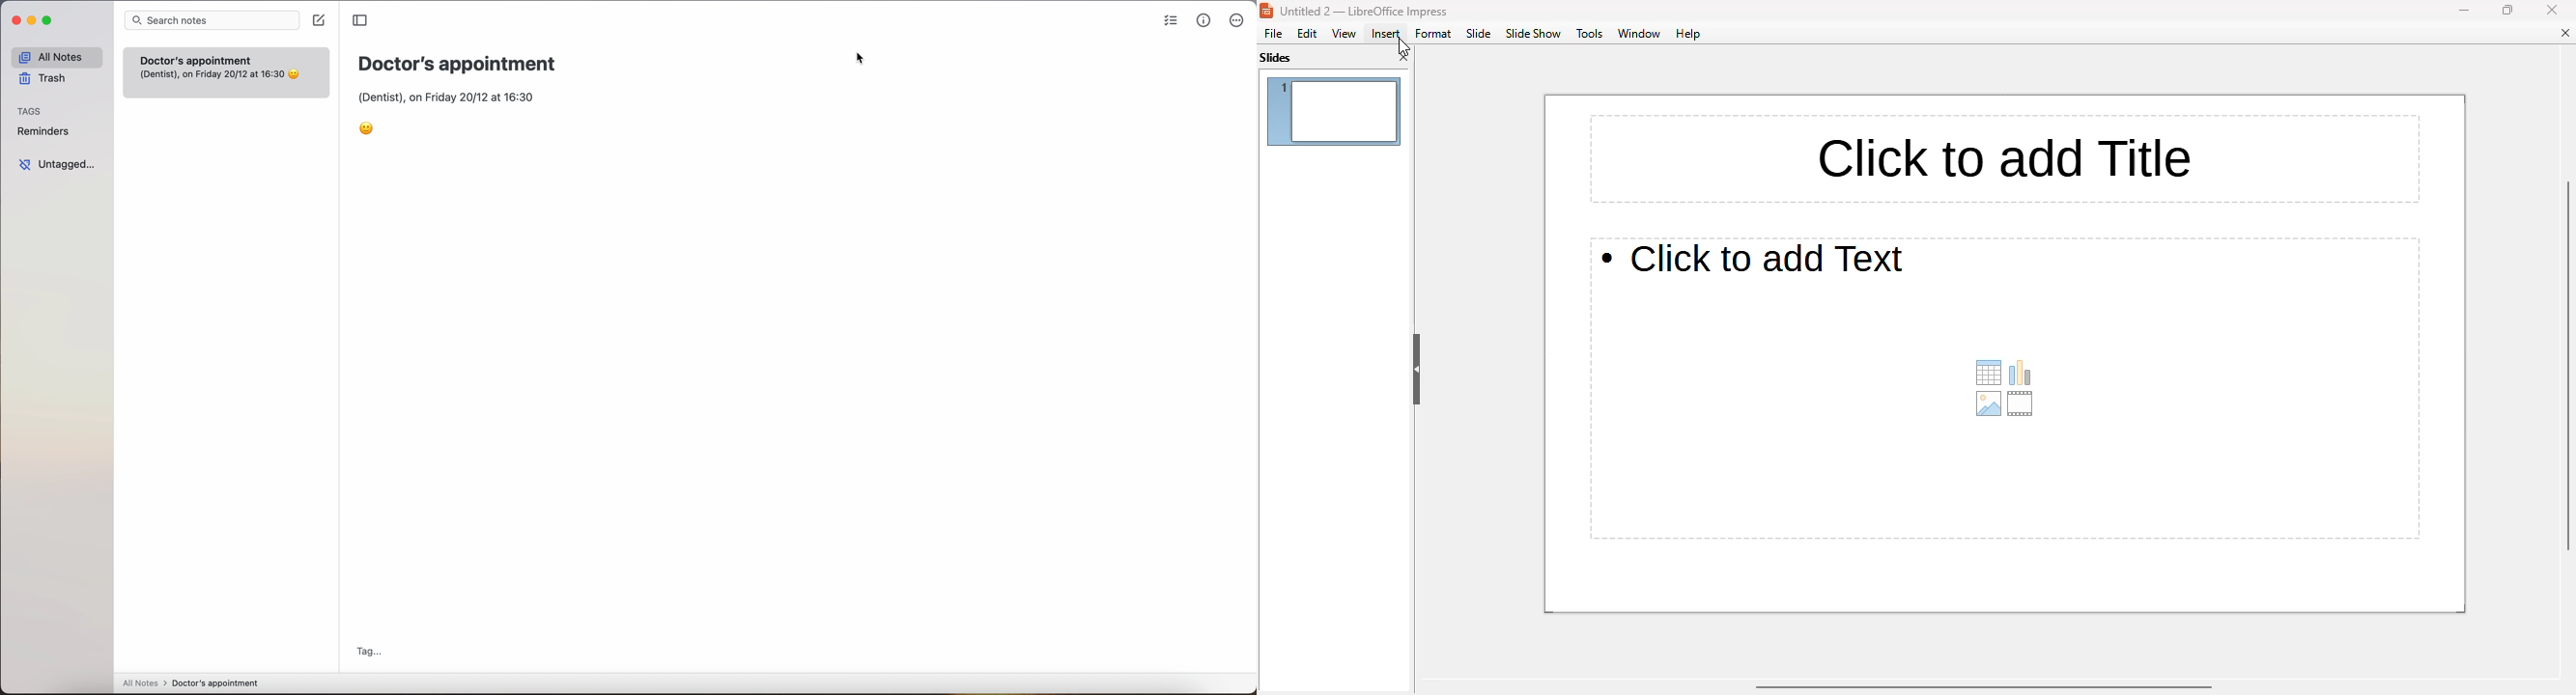  What do you see at coordinates (44, 79) in the screenshot?
I see `trash` at bounding box center [44, 79].